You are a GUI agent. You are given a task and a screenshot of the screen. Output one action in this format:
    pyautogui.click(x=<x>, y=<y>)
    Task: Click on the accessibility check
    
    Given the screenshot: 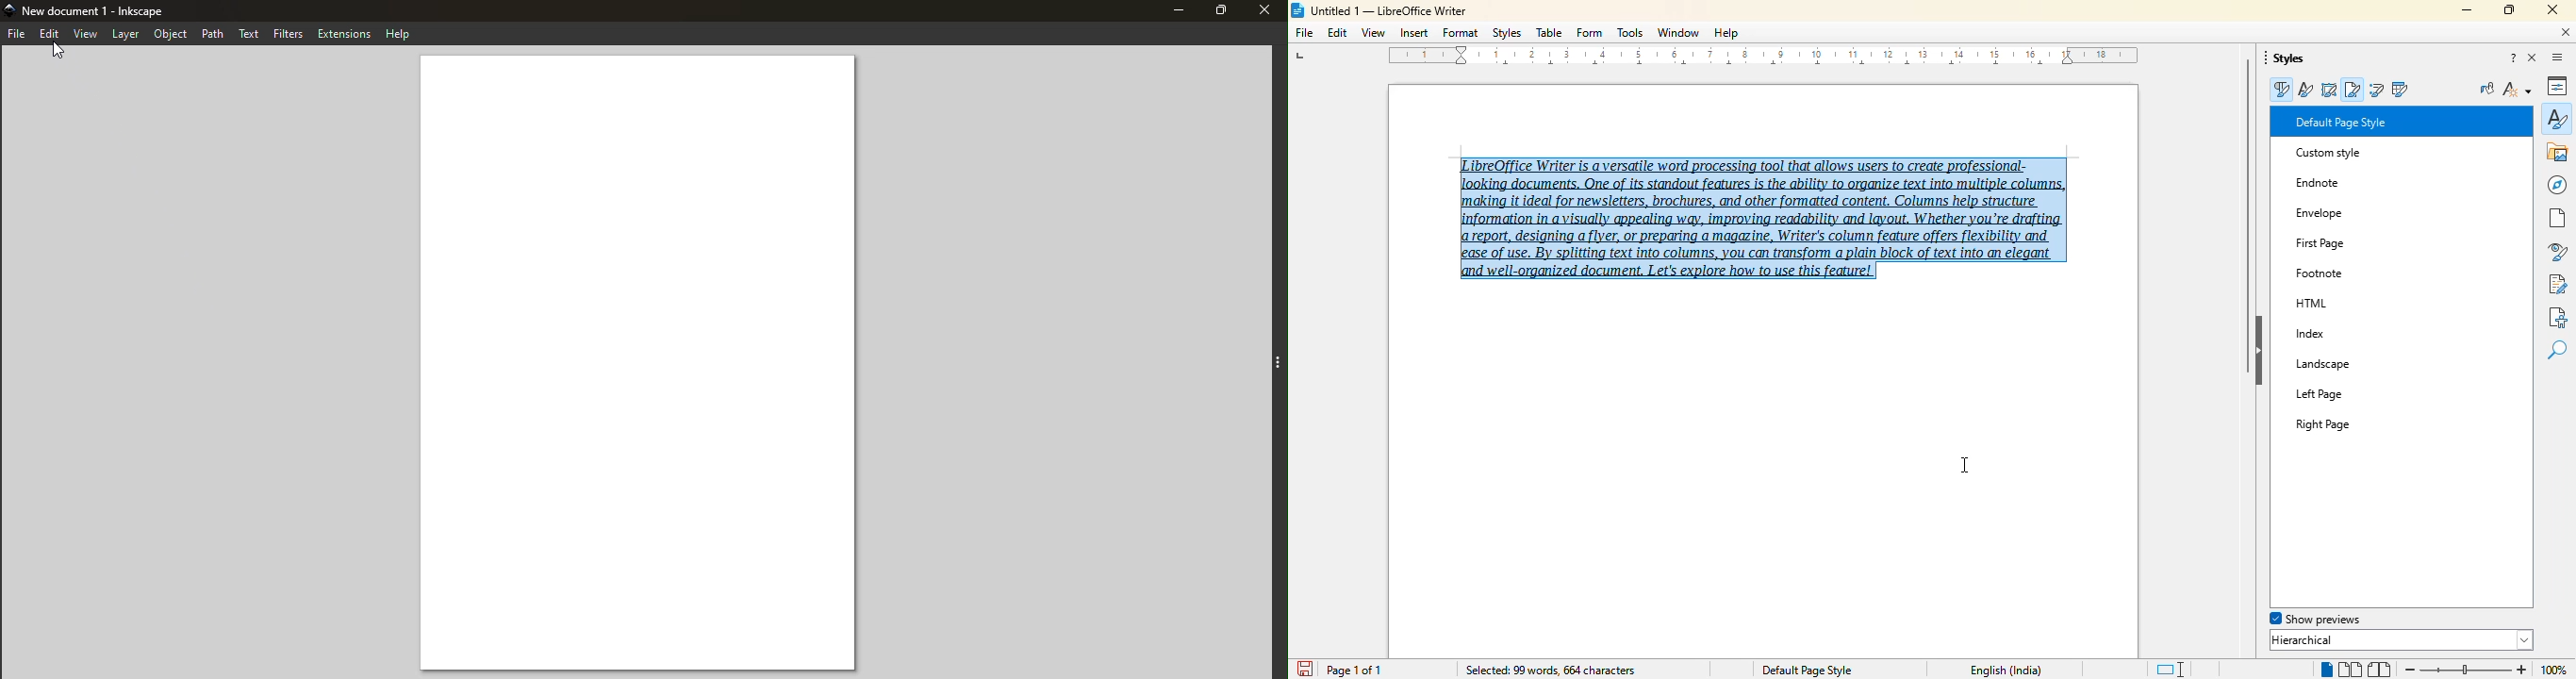 What is the action you would take?
    pyautogui.click(x=2557, y=317)
    